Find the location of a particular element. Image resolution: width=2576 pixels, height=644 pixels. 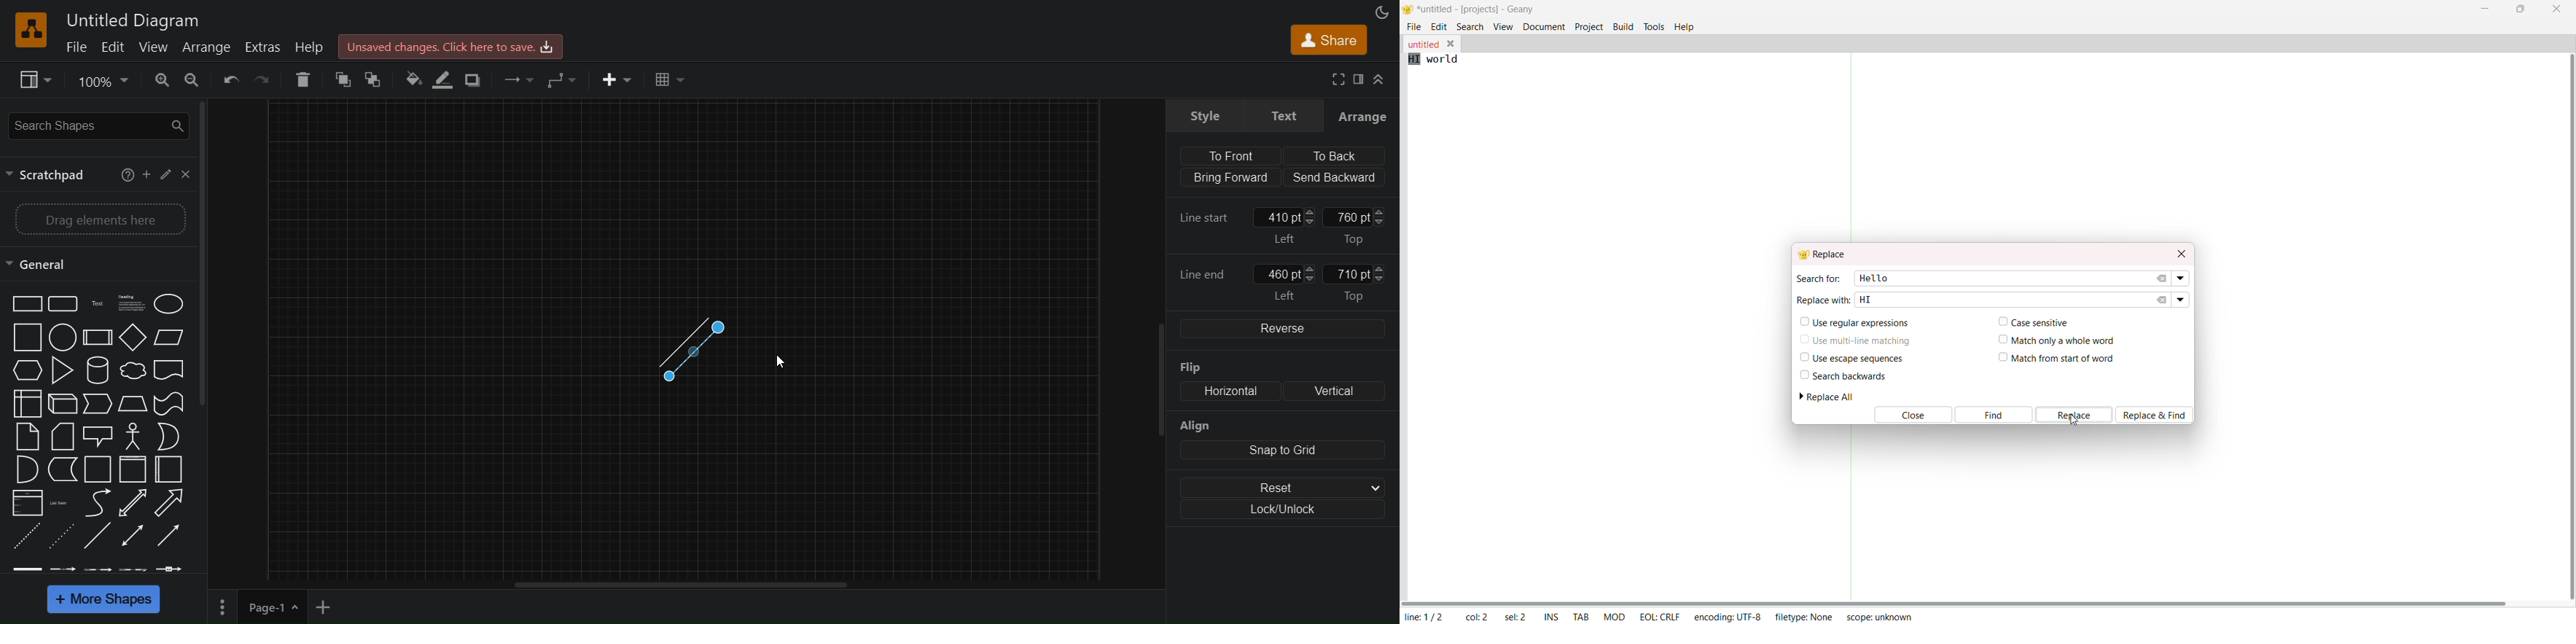

connector 1 is located at coordinates (26, 569).